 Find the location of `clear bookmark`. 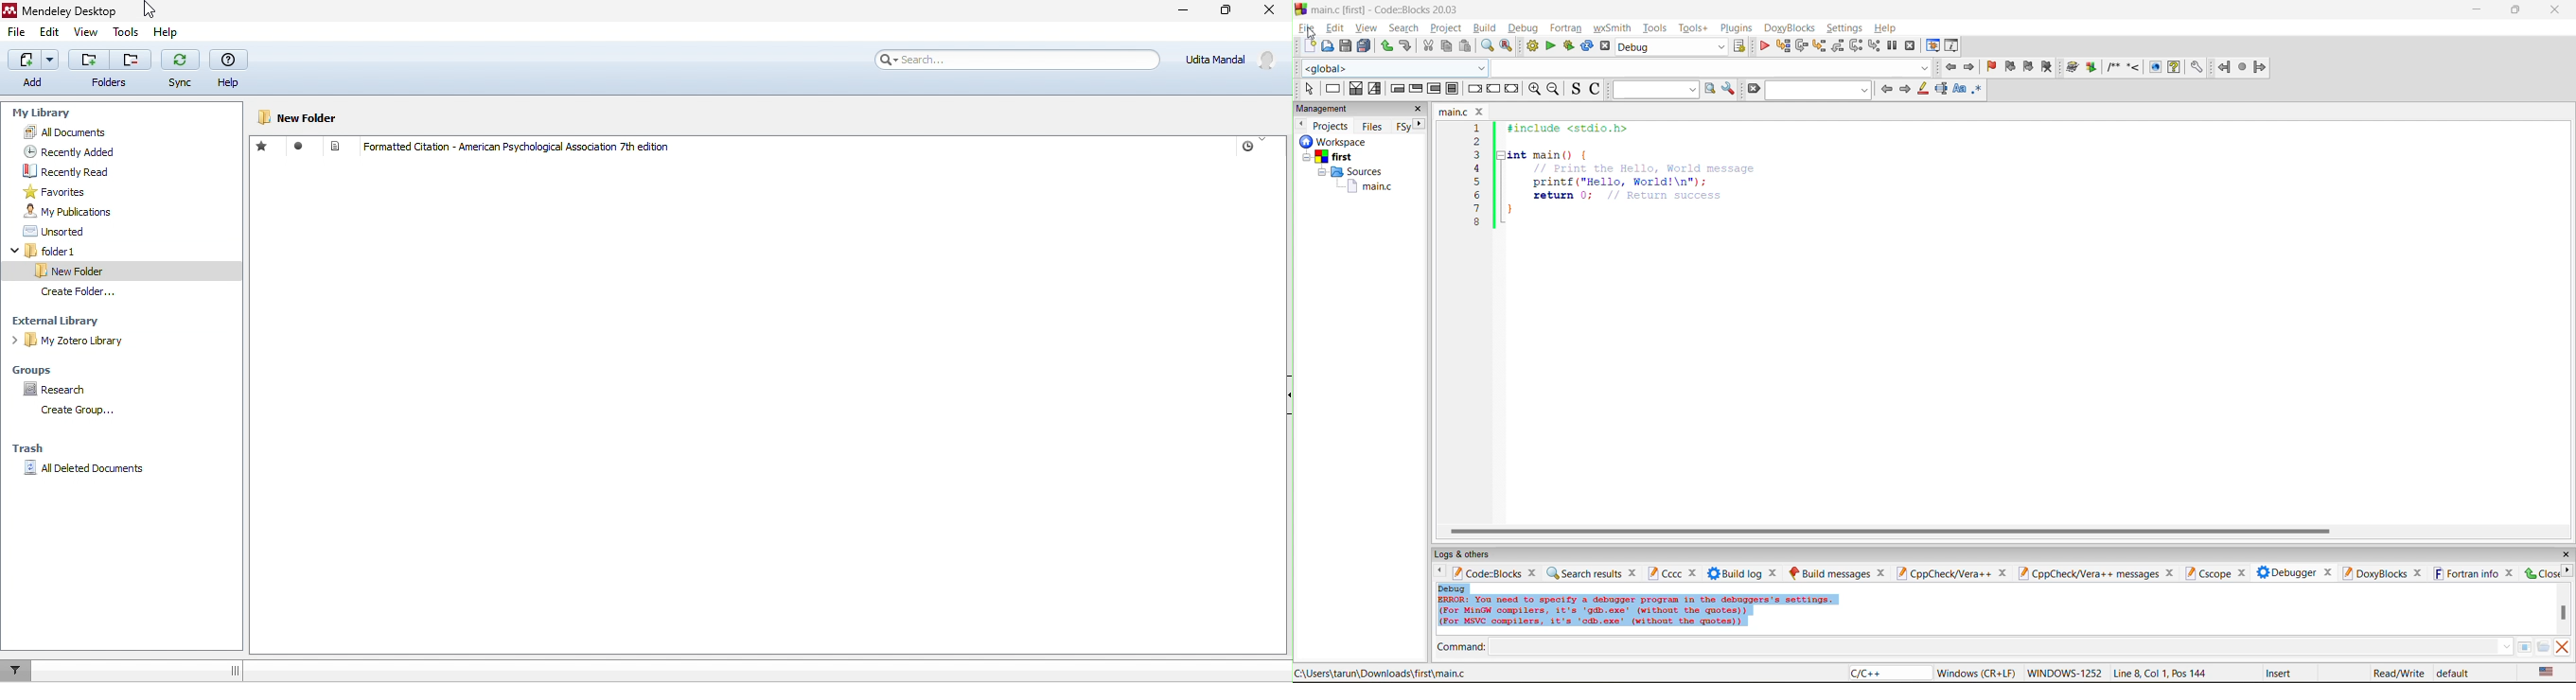

clear bookmark is located at coordinates (2047, 66).